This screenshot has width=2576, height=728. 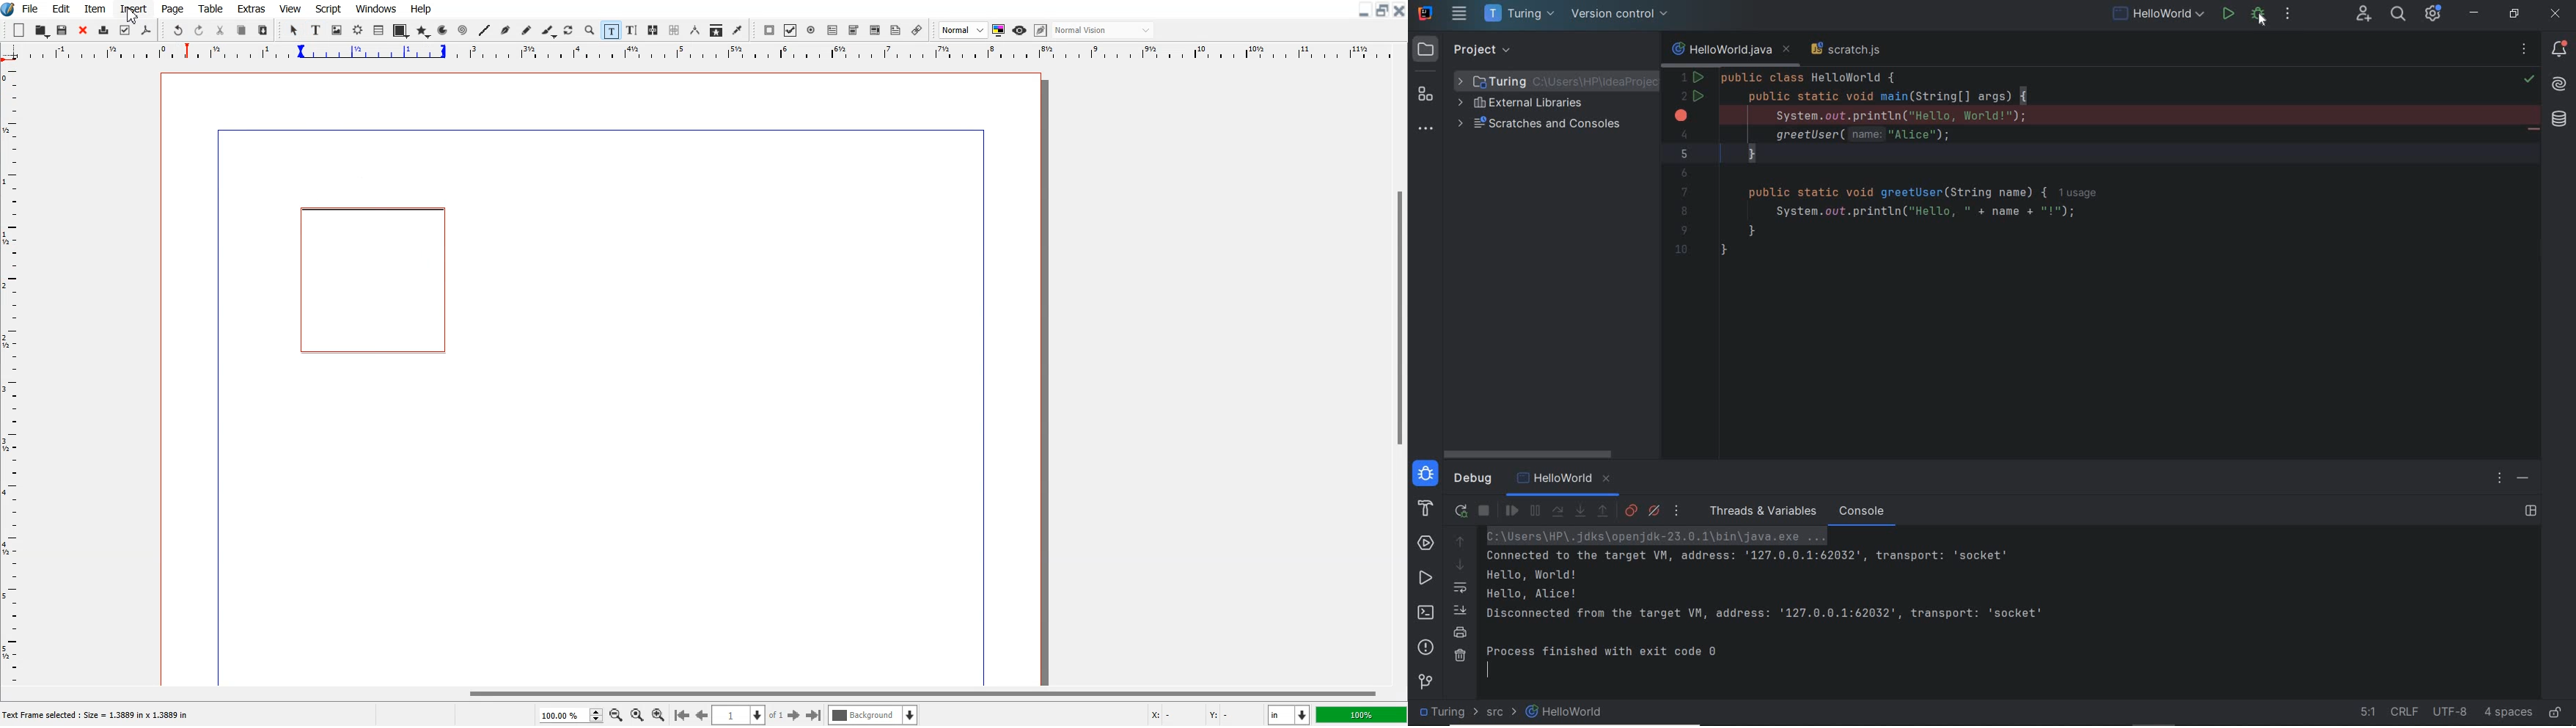 I want to click on Undo, so click(x=177, y=31).